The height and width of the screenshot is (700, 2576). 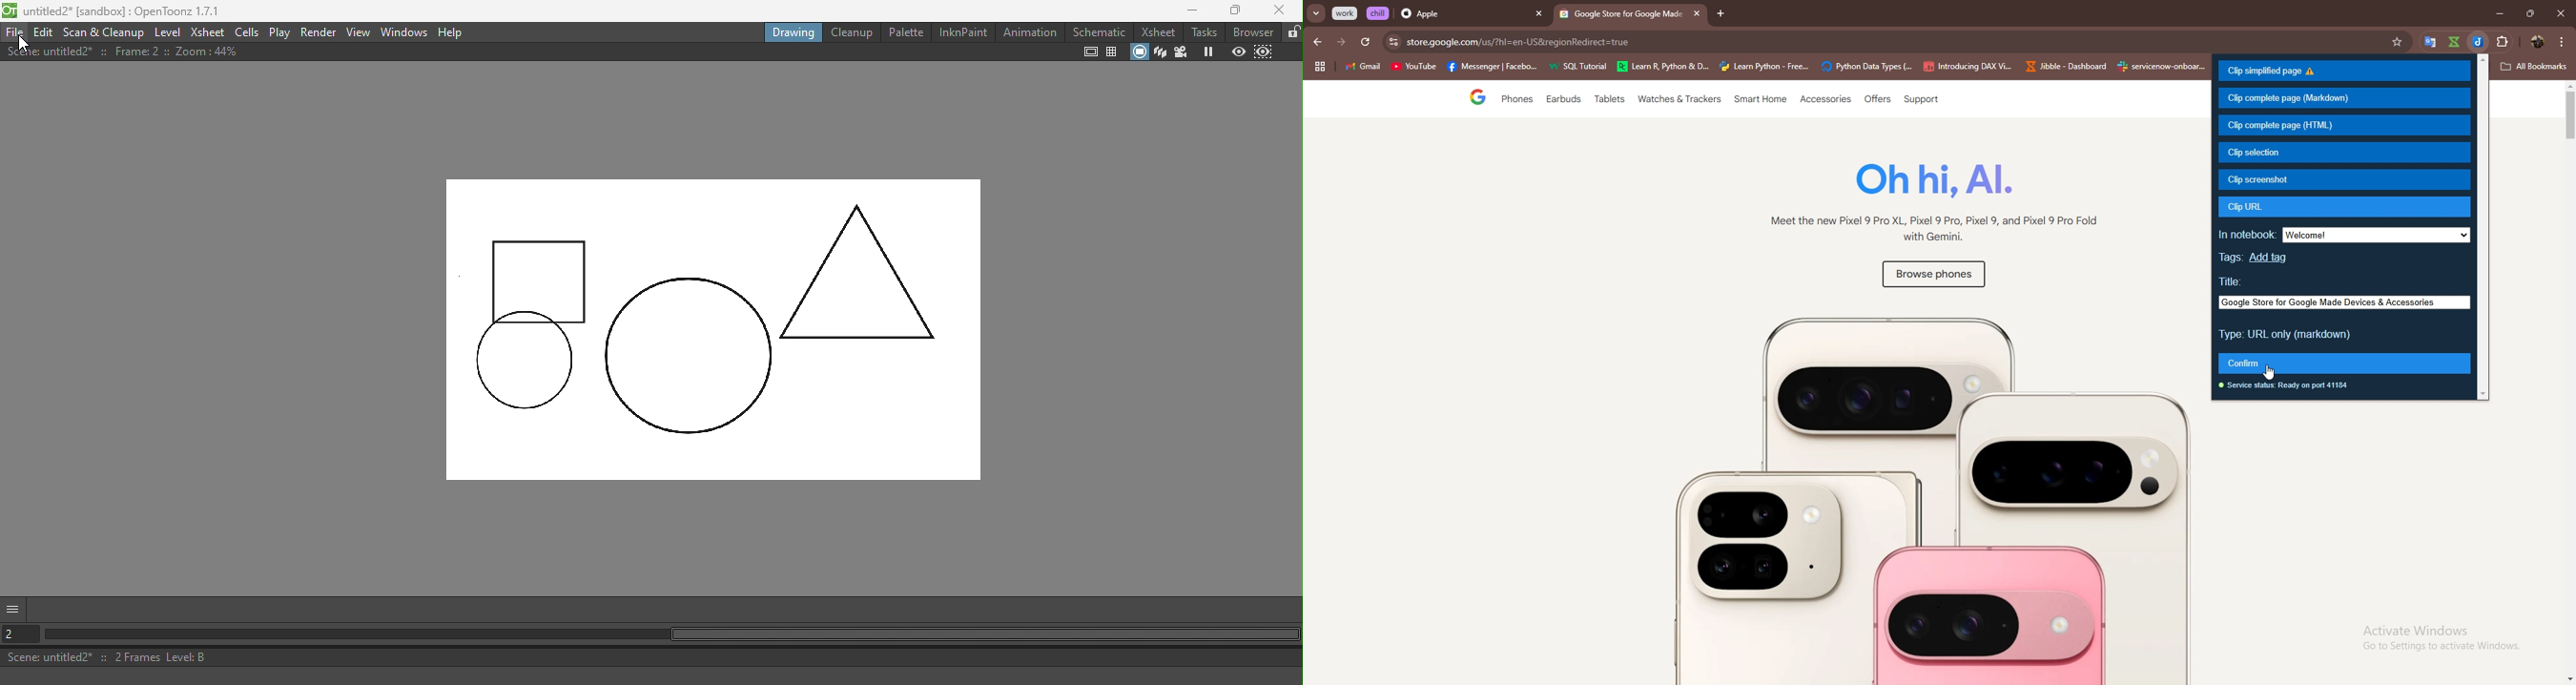 I want to click on title, so click(x=2233, y=280).